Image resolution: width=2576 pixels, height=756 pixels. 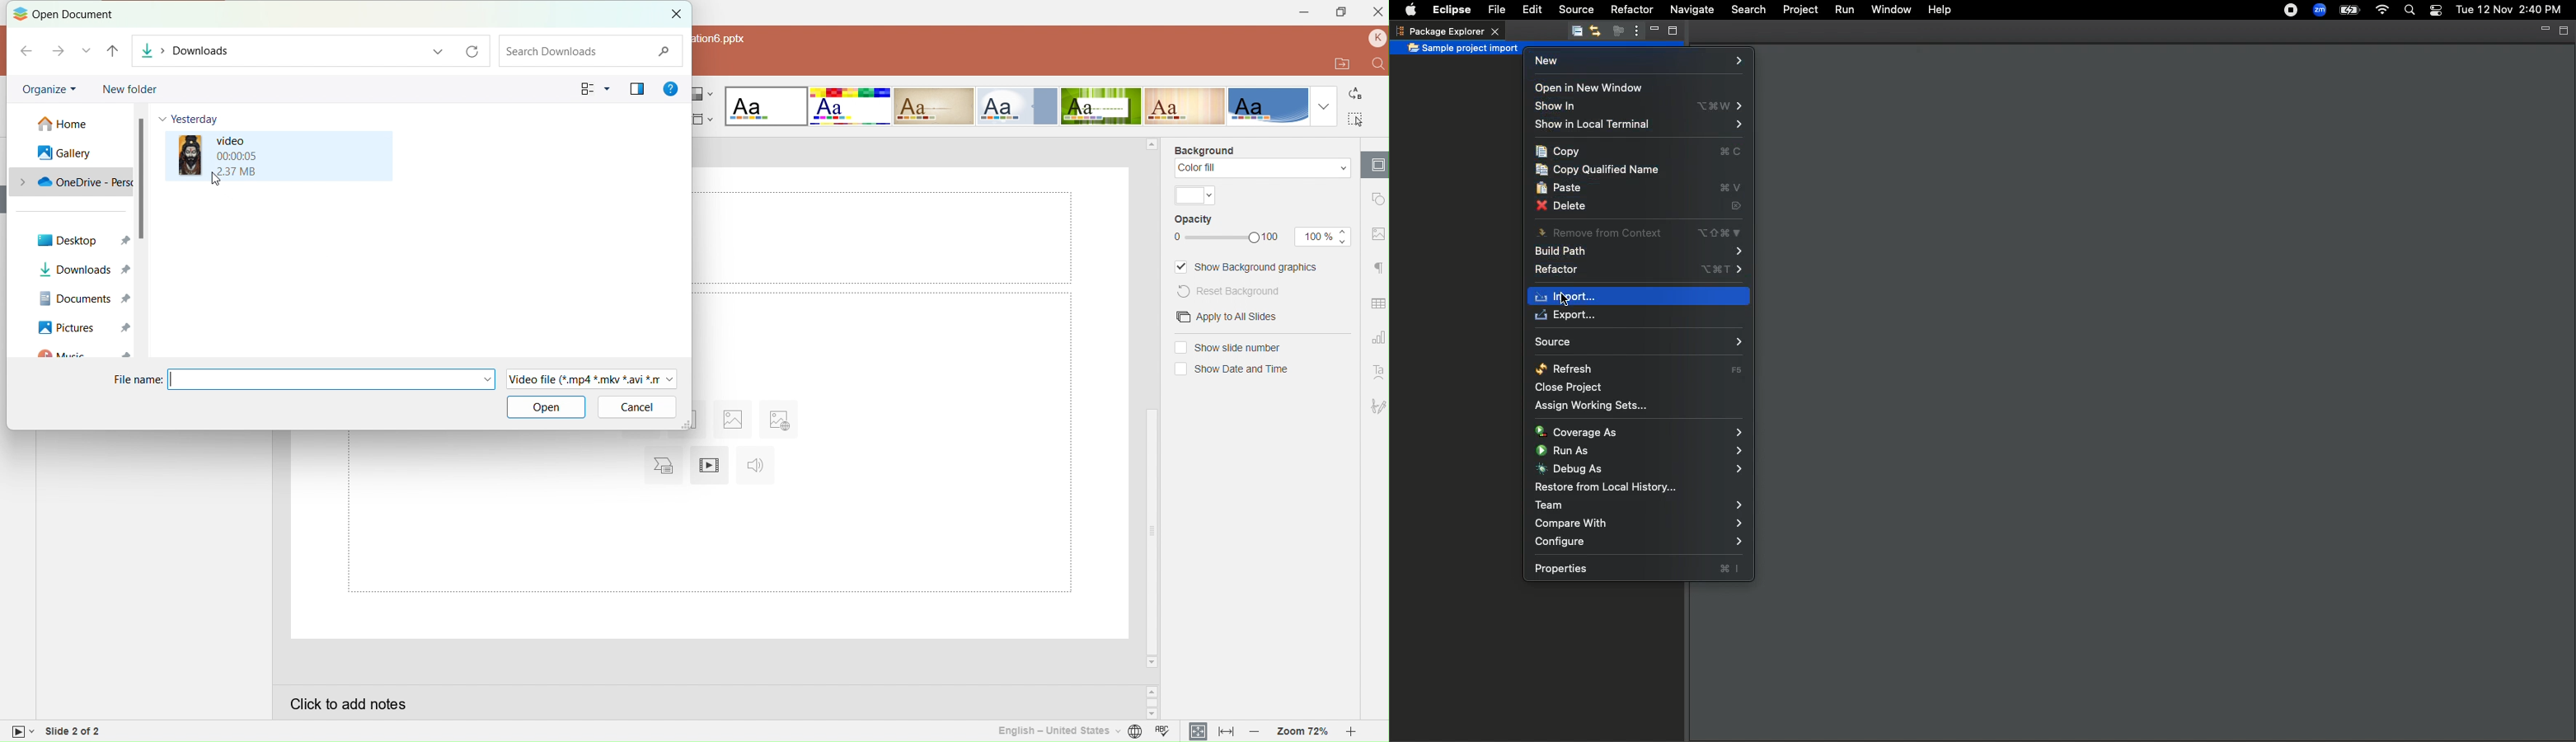 What do you see at coordinates (1228, 316) in the screenshot?
I see `Apply to all slides` at bounding box center [1228, 316].